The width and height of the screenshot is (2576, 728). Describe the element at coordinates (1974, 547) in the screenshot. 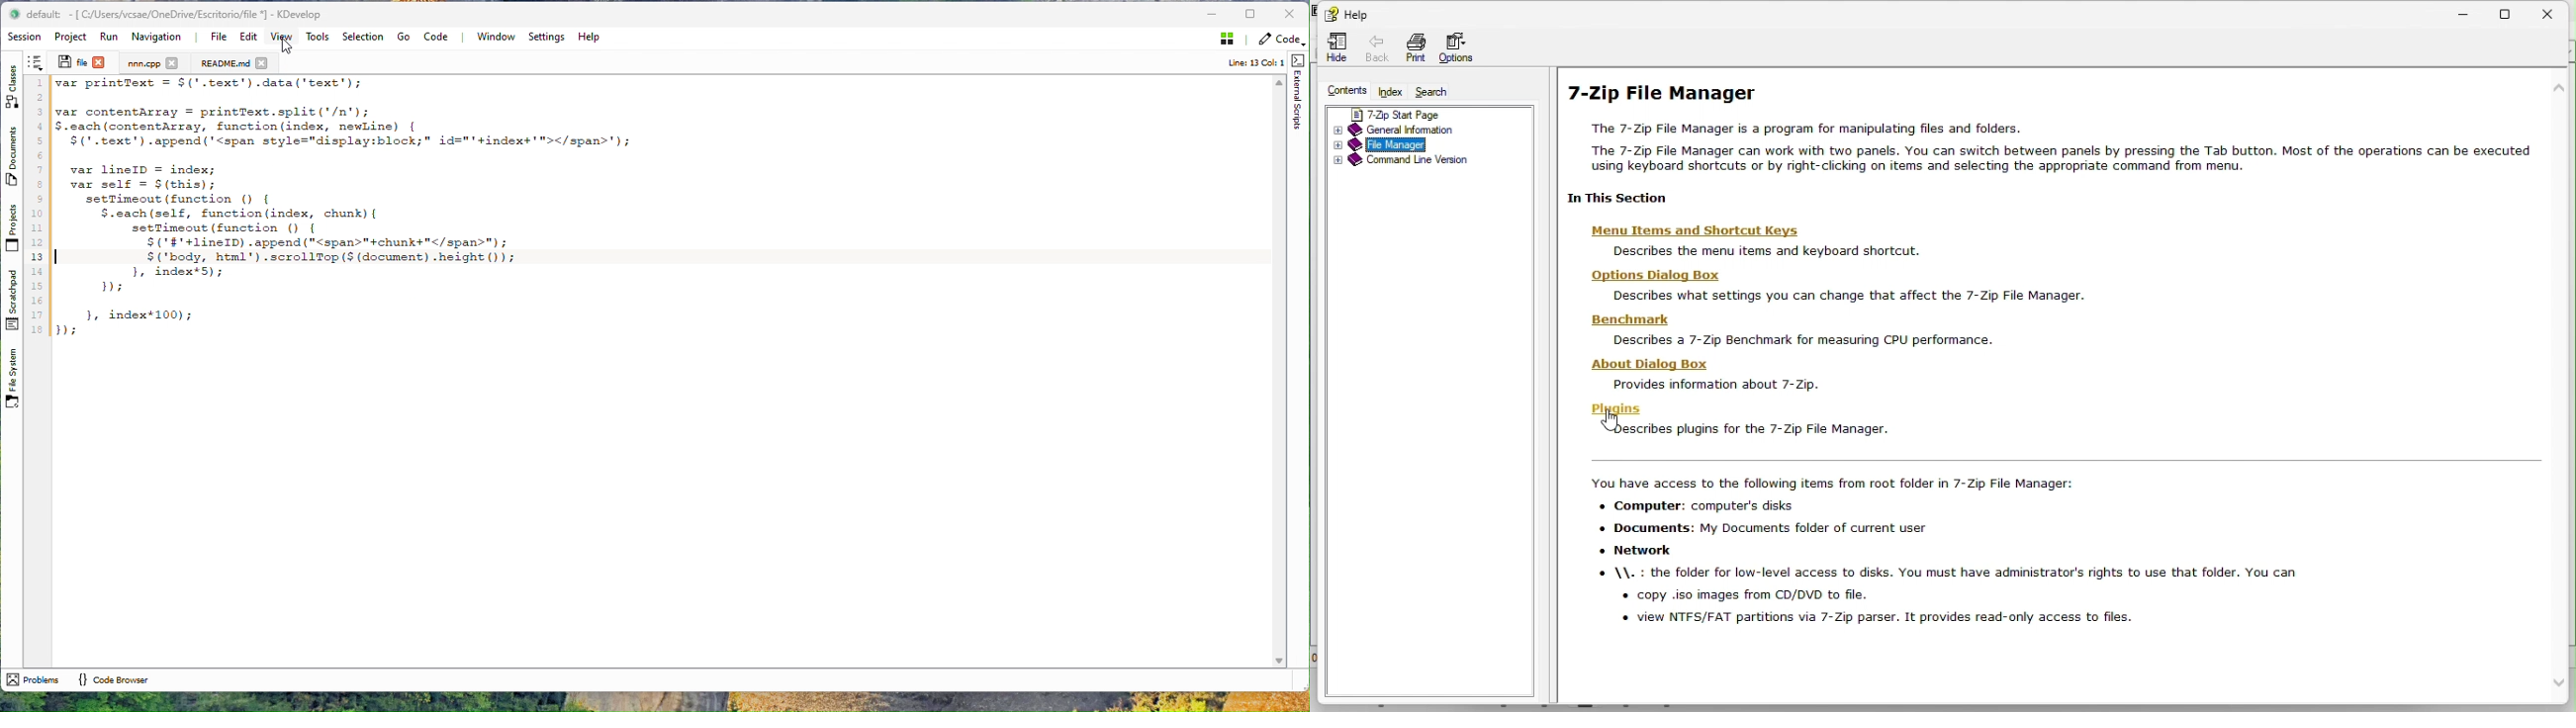

I see `text` at that location.